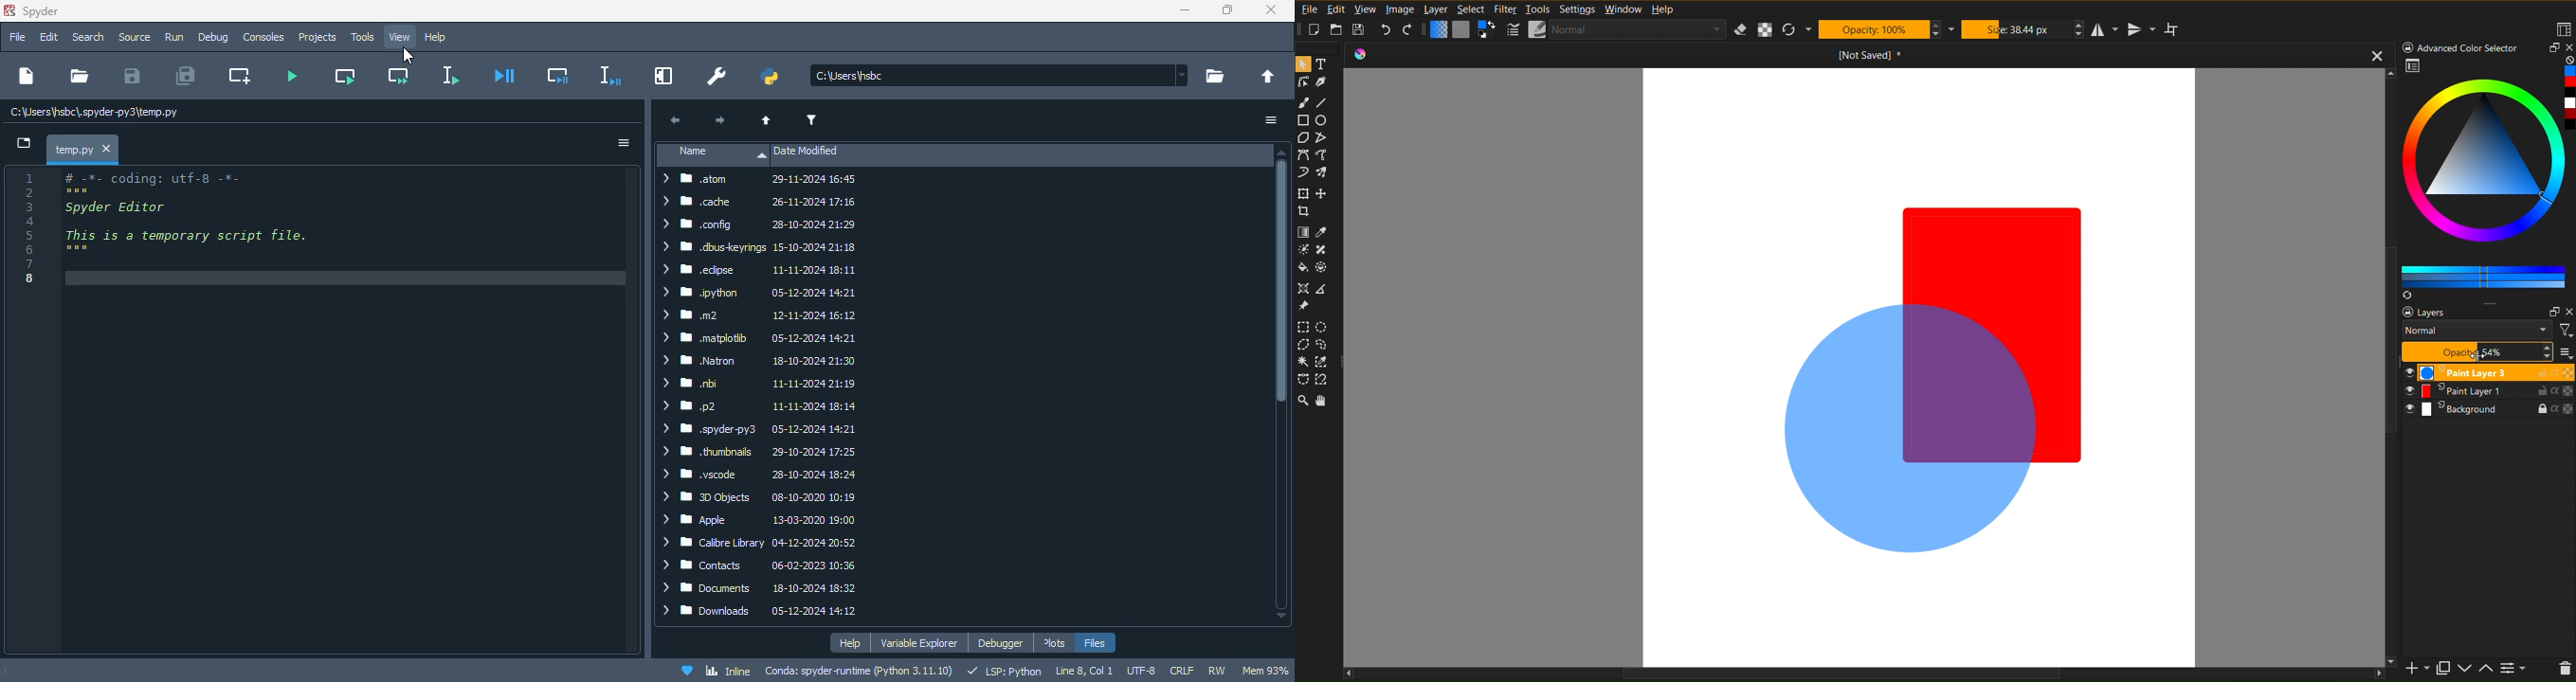 The height and width of the screenshot is (700, 2576). What do you see at coordinates (1305, 139) in the screenshot?
I see `Shape Tools` at bounding box center [1305, 139].